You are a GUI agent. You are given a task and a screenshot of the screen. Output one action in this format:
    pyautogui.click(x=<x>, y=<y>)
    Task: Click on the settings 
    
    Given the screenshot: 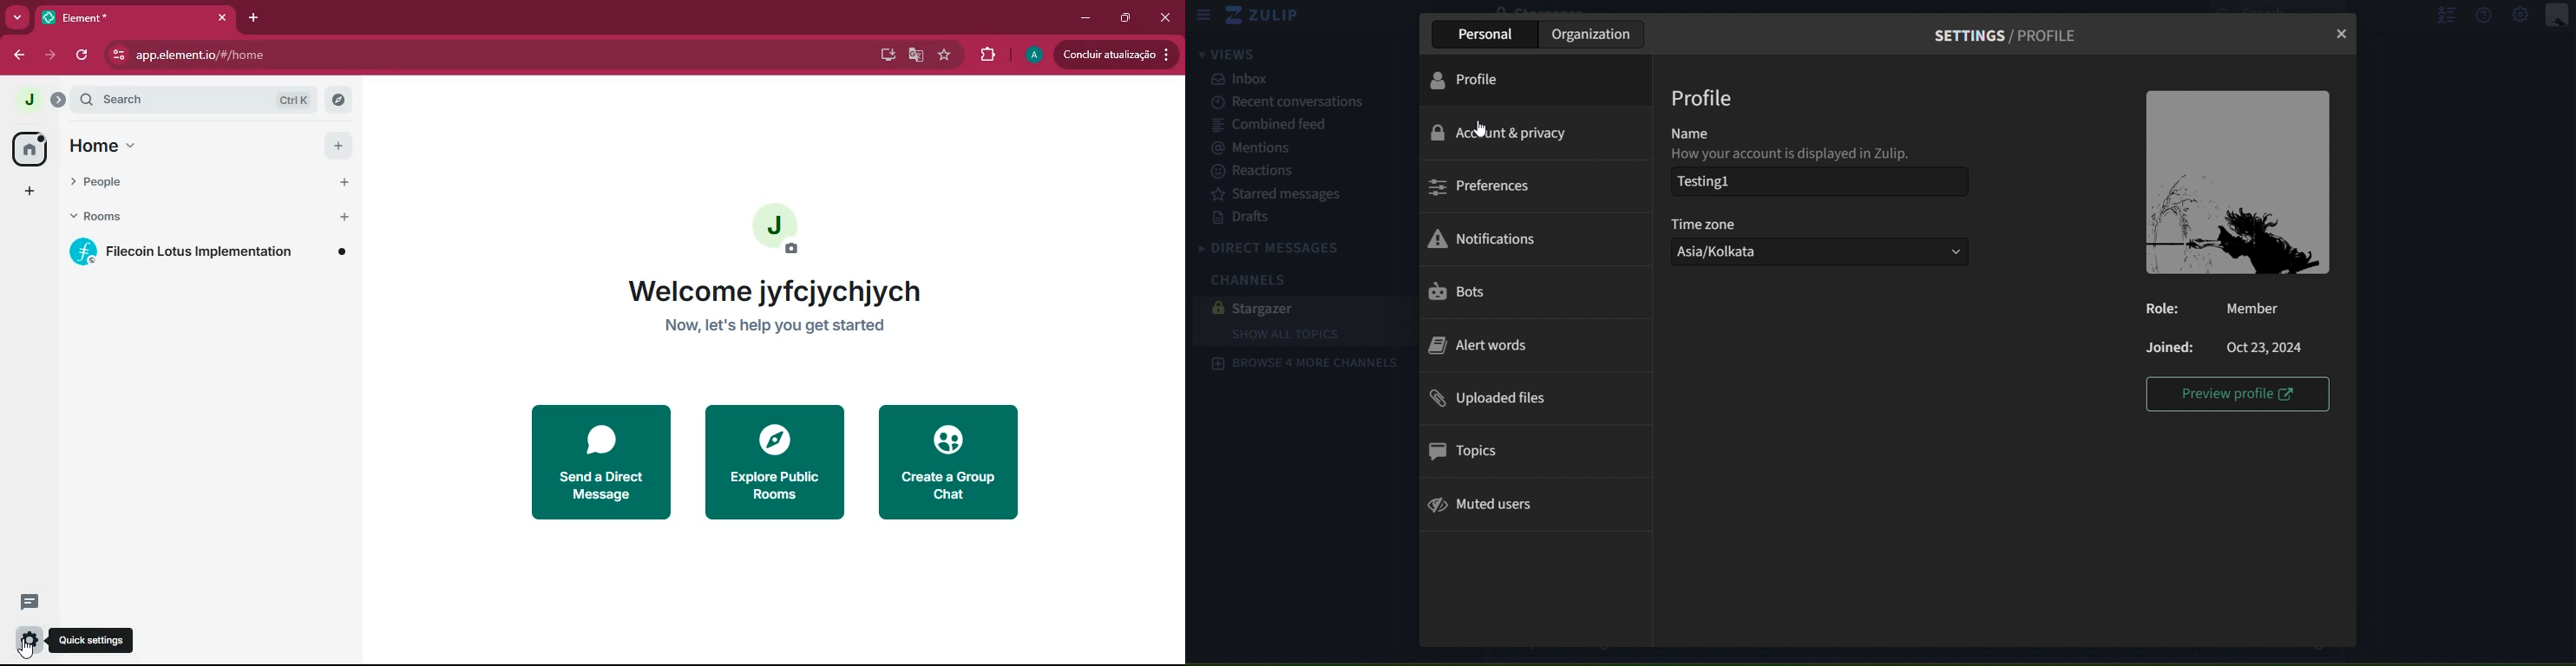 What is the action you would take?
    pyautogui.click(x=25, y=643)
    